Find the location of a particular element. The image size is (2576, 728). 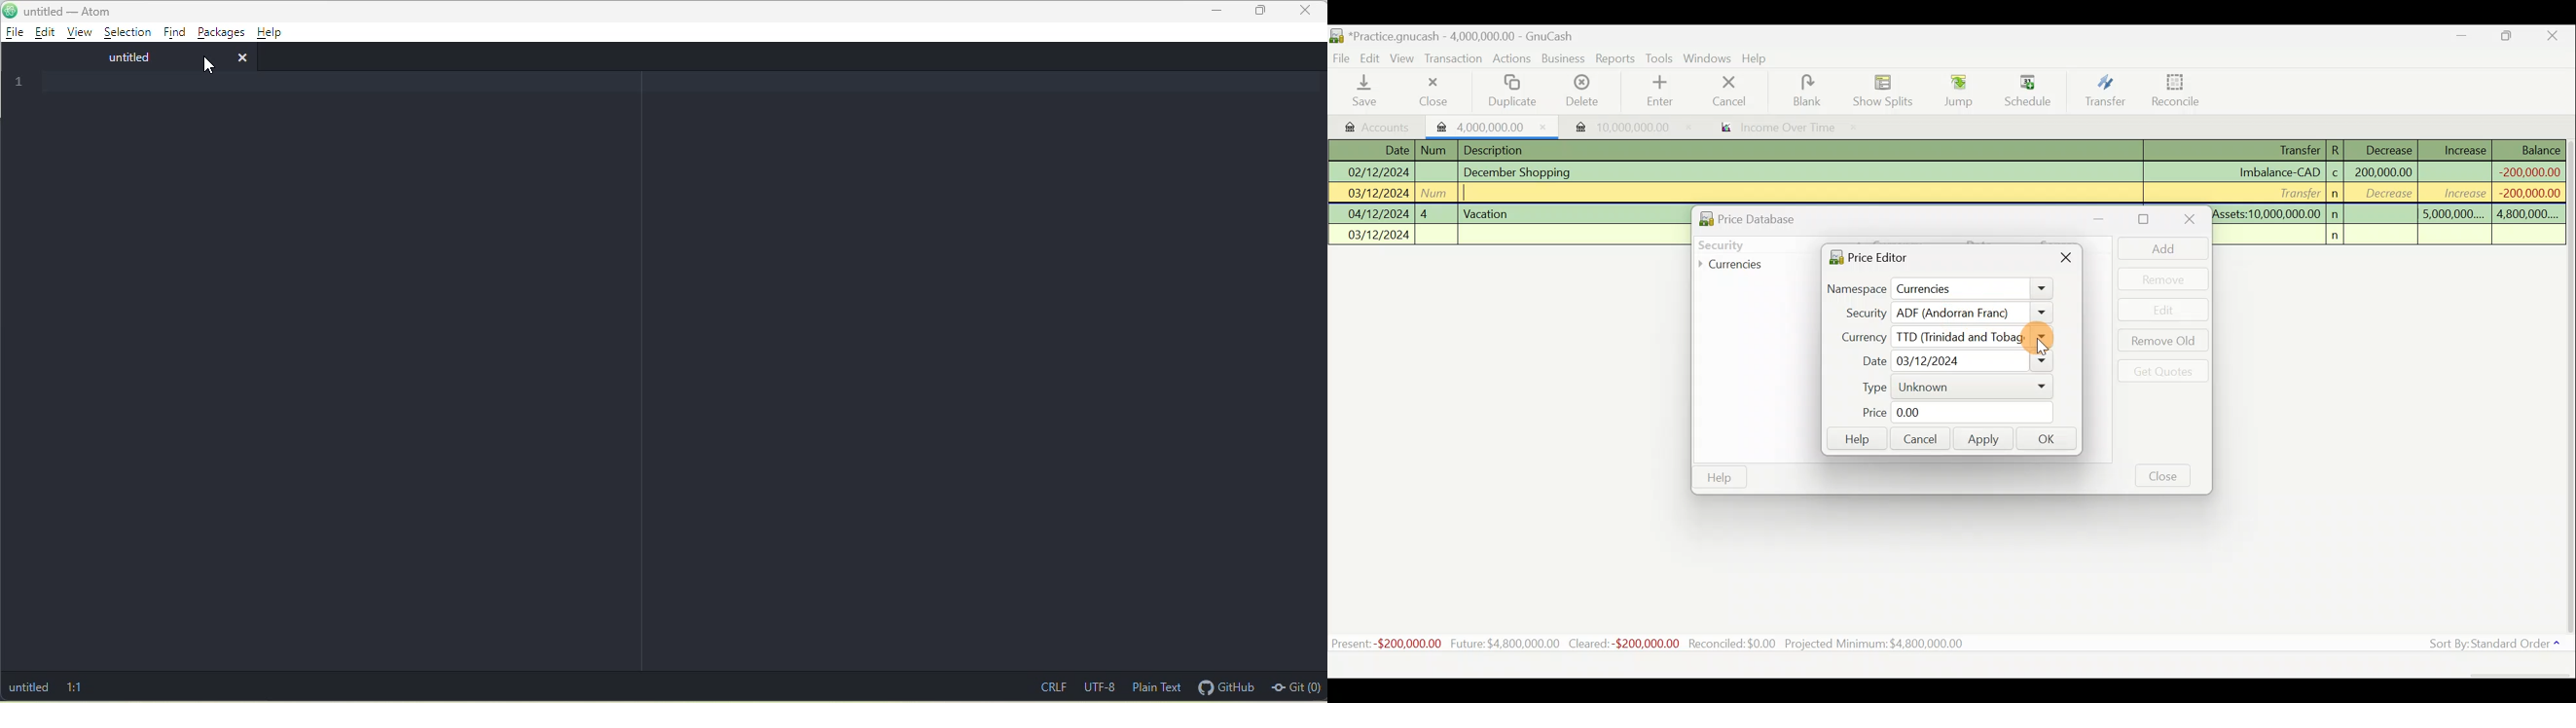

Edit is located at coordinates (2165, 310).